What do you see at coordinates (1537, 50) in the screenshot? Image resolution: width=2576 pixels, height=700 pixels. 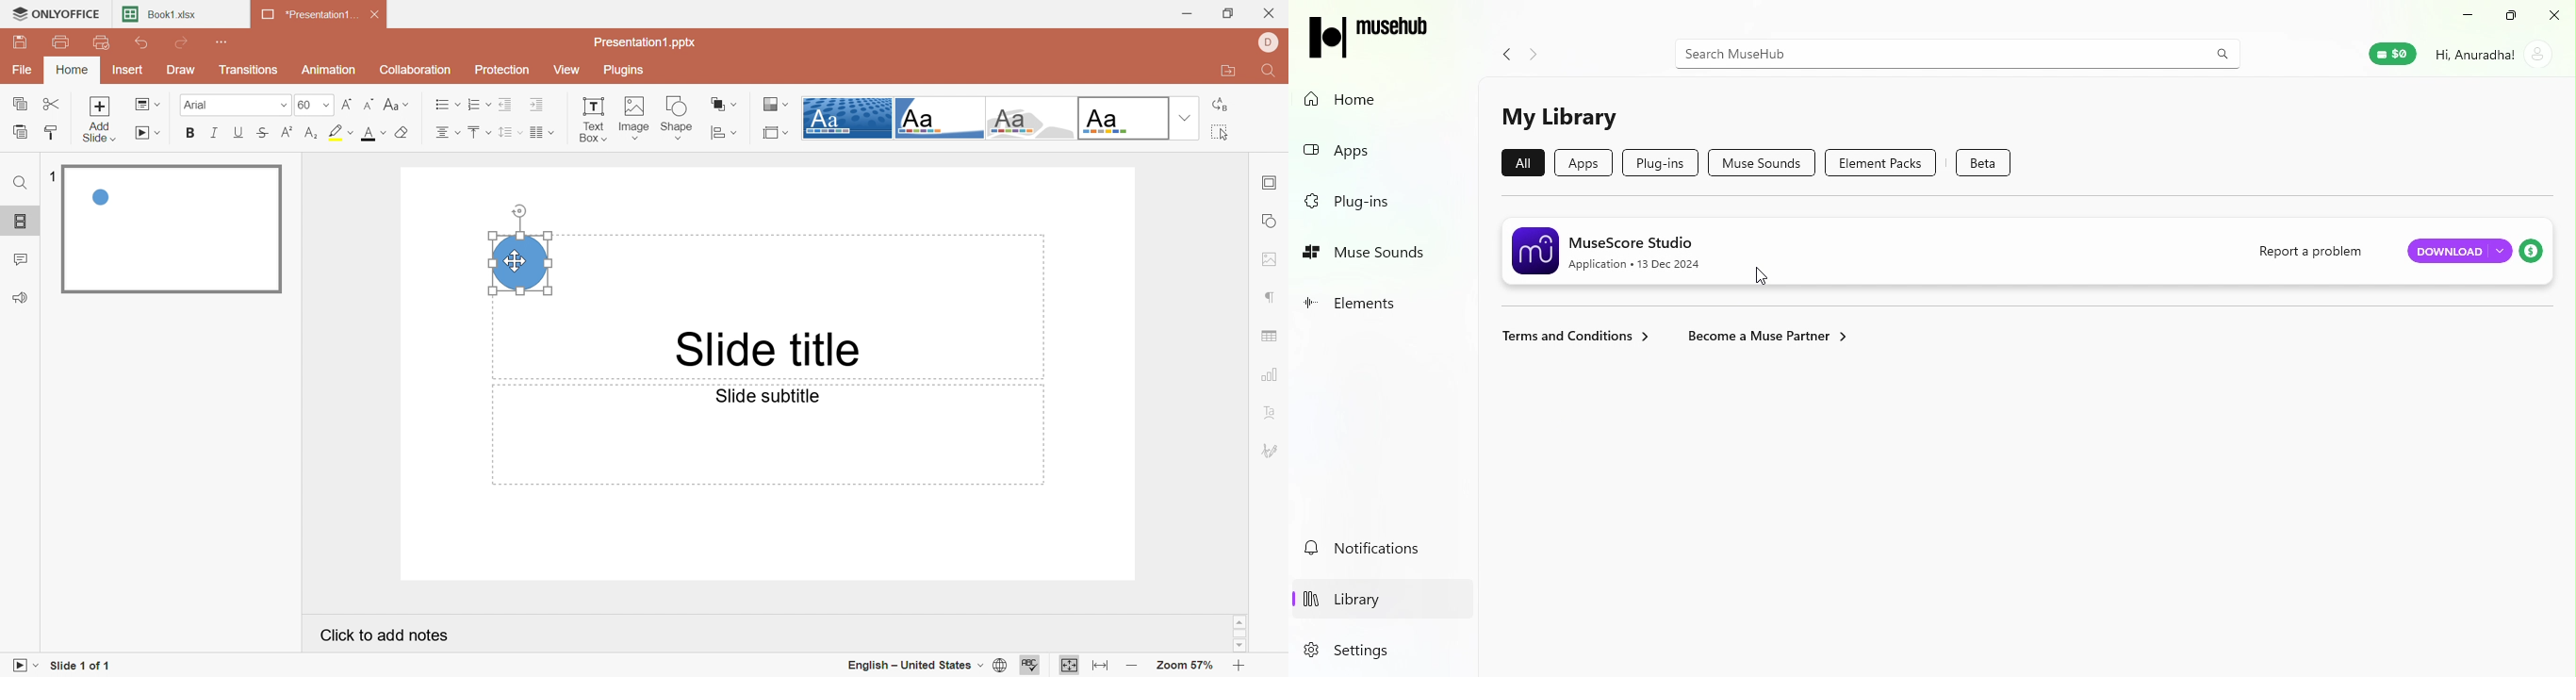 I see `Navigate forward` at bounding box center [1537, 50].